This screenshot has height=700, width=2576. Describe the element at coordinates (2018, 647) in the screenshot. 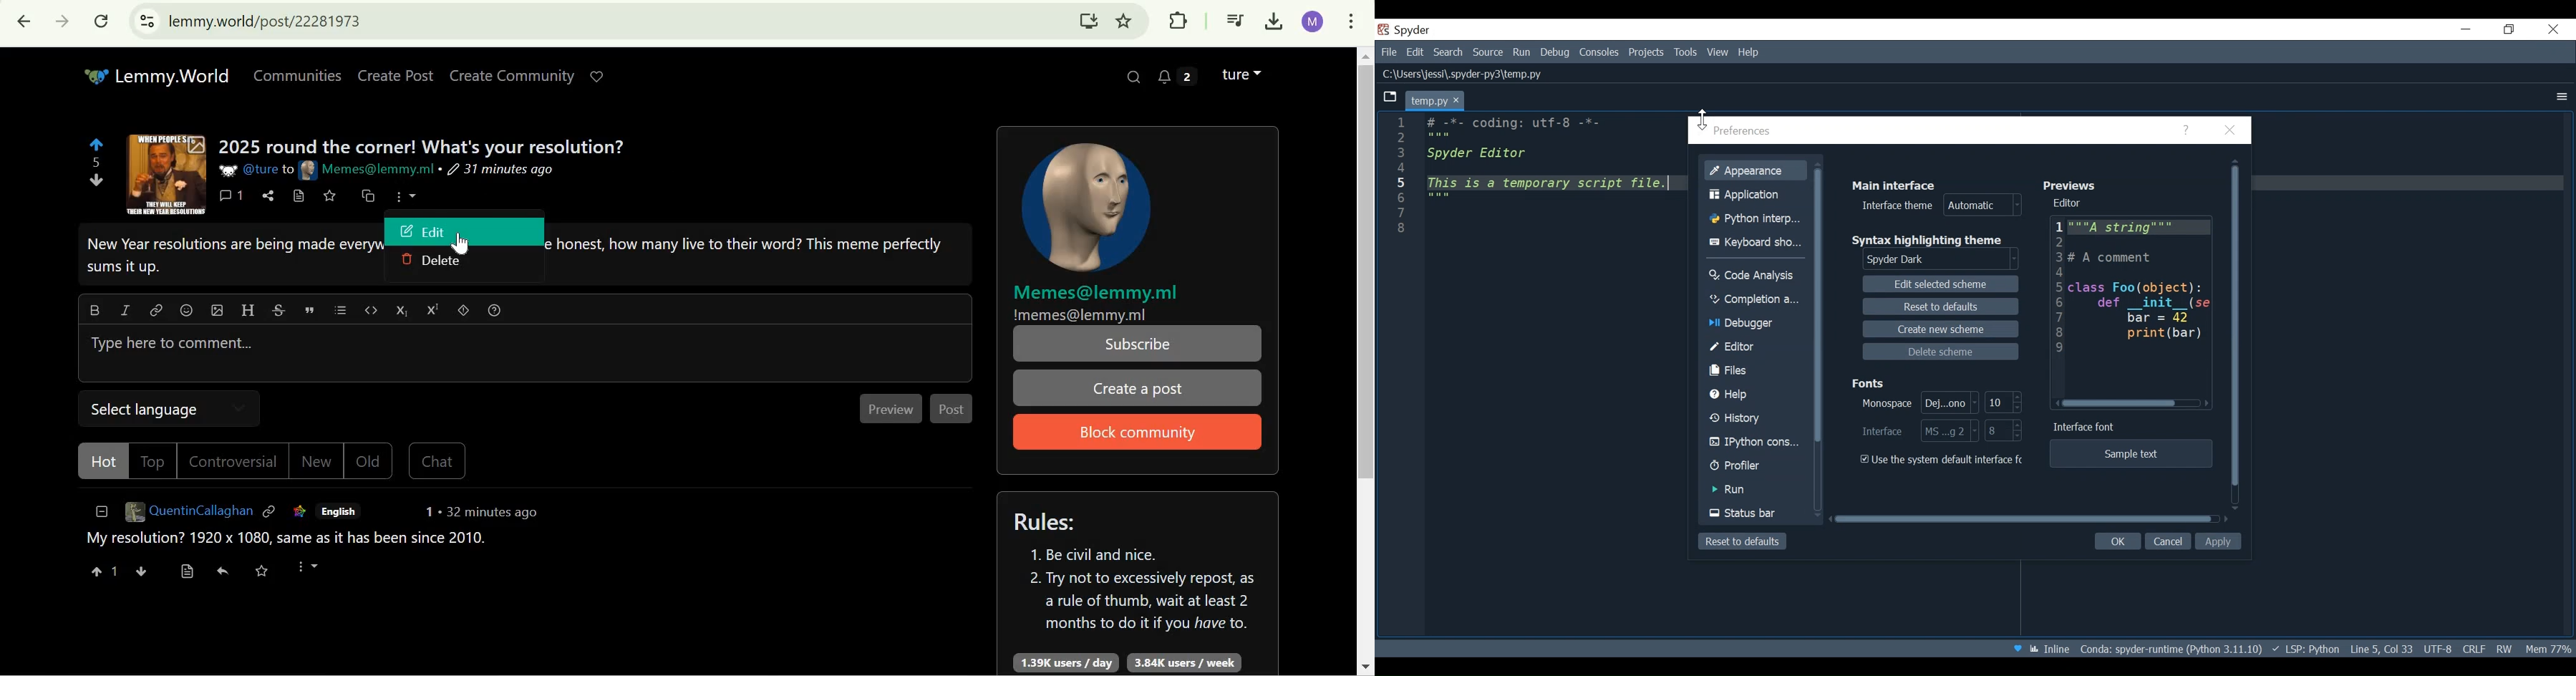

I see `Help Spyder` at that location.